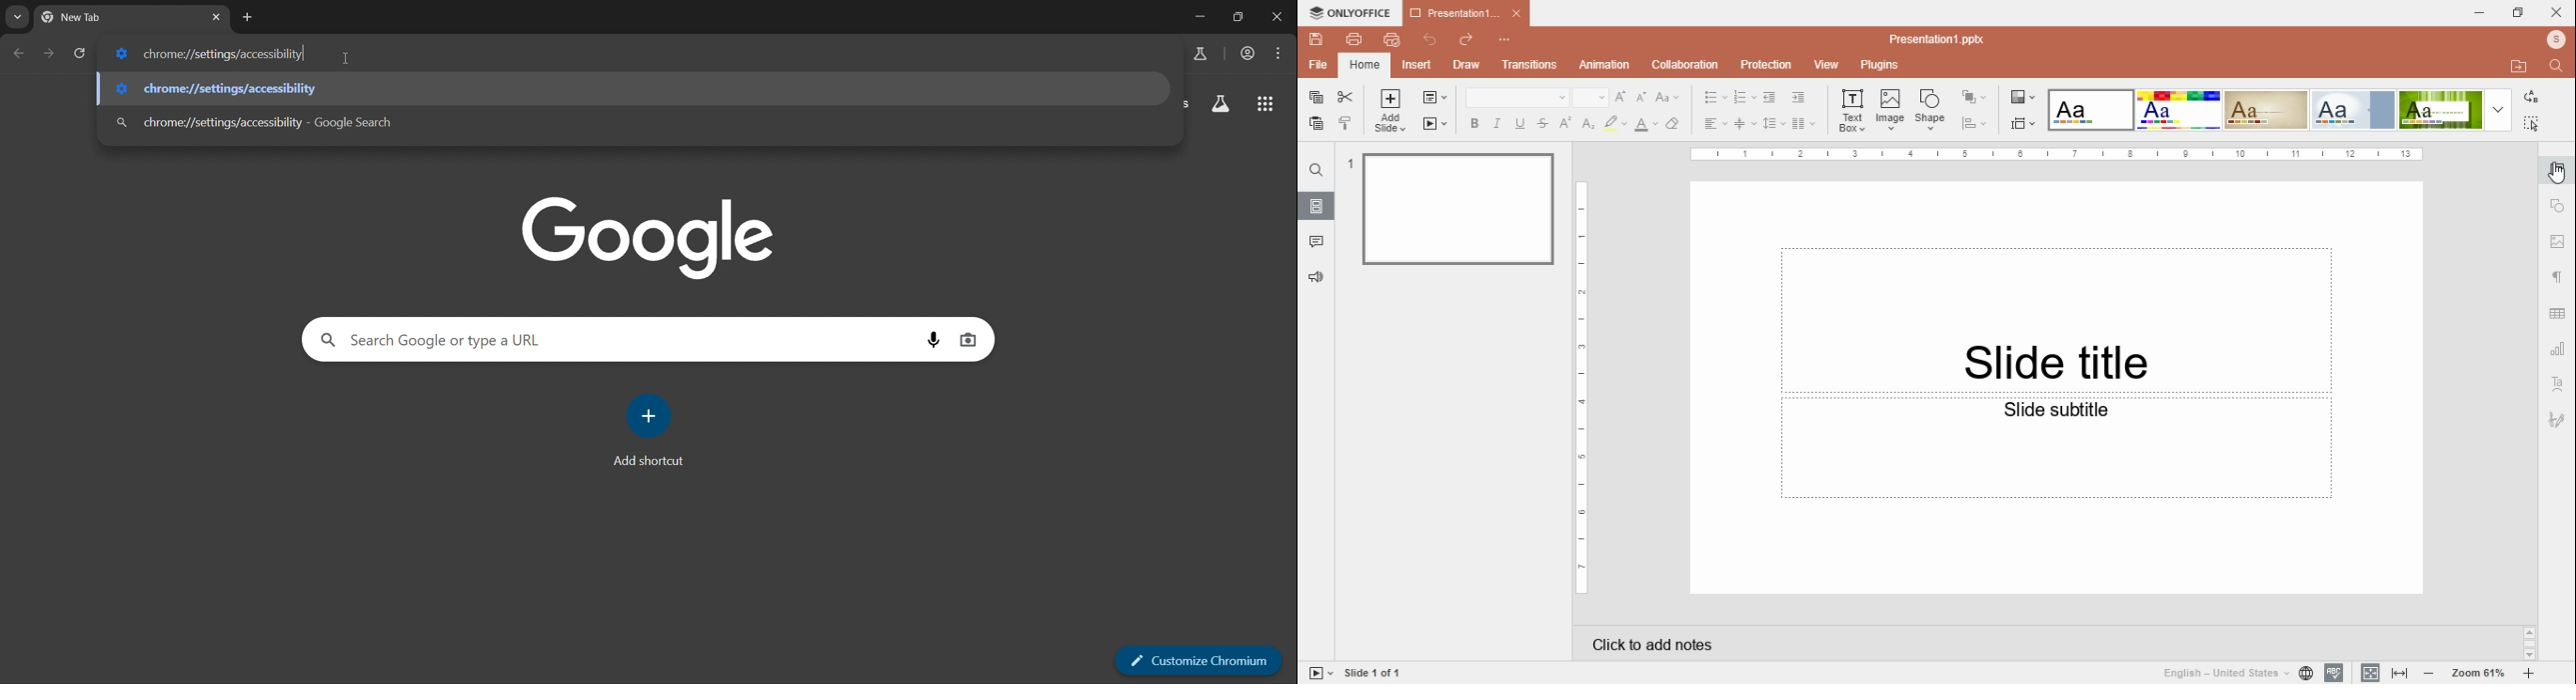 This screenshot has width=2576, height=700. I want to click on theme 4, so click(2352, 111).